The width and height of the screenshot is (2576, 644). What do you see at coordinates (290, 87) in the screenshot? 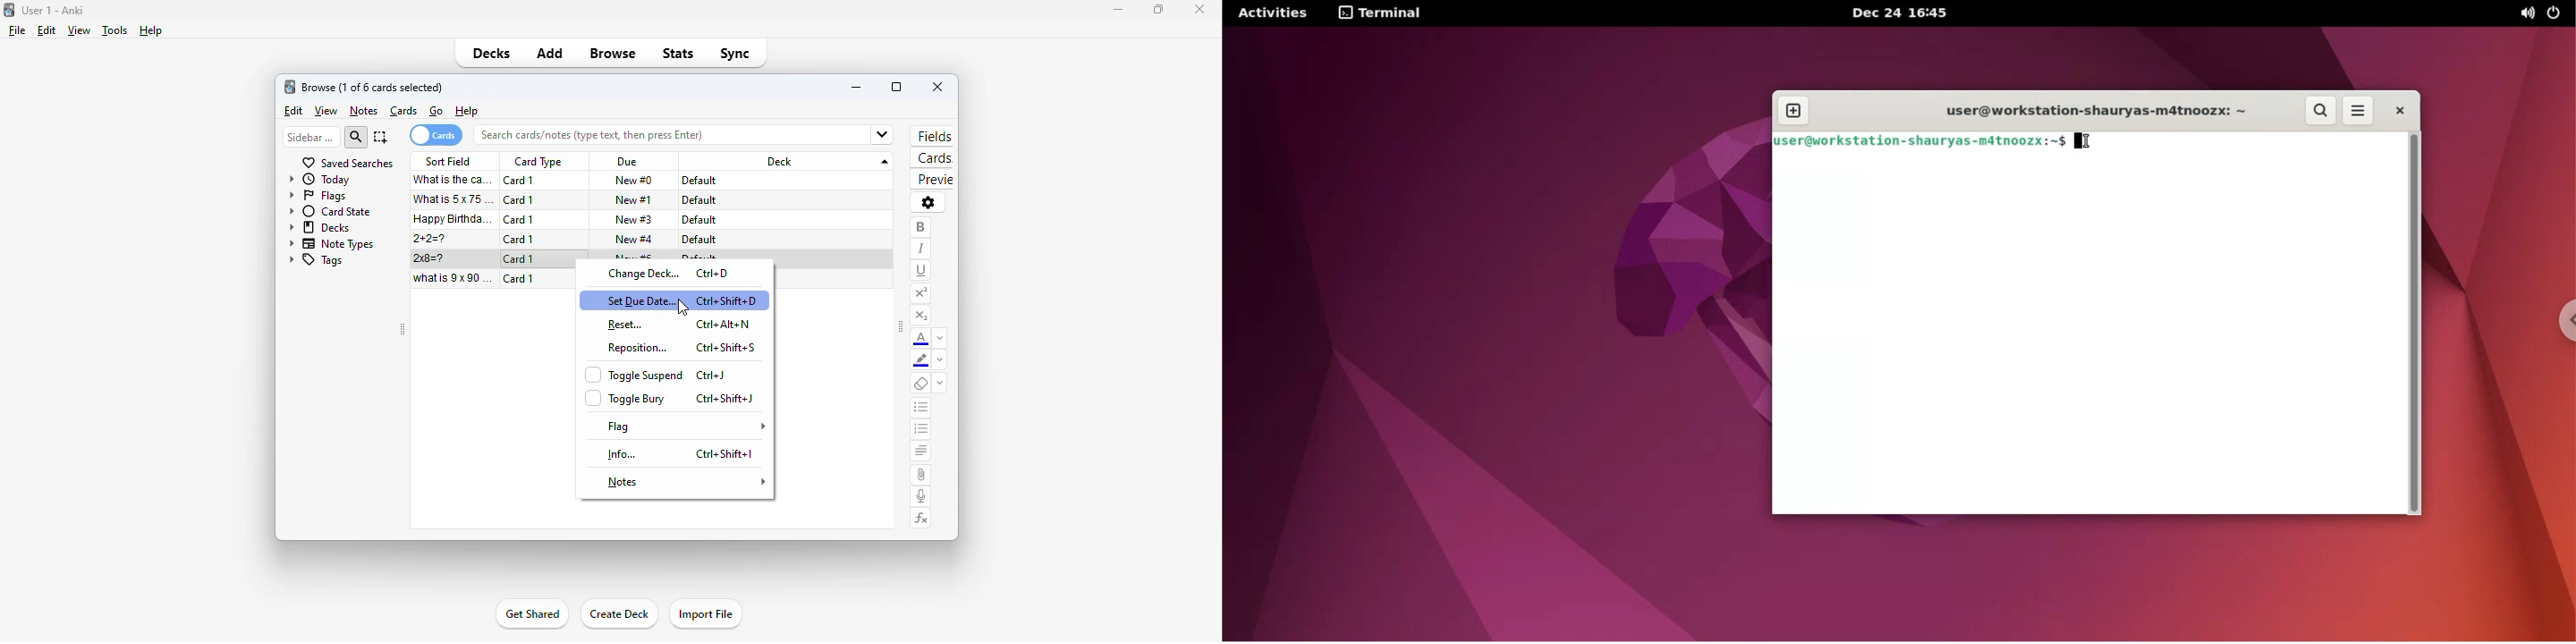
I see `logo` at bounding box center [290, 87].